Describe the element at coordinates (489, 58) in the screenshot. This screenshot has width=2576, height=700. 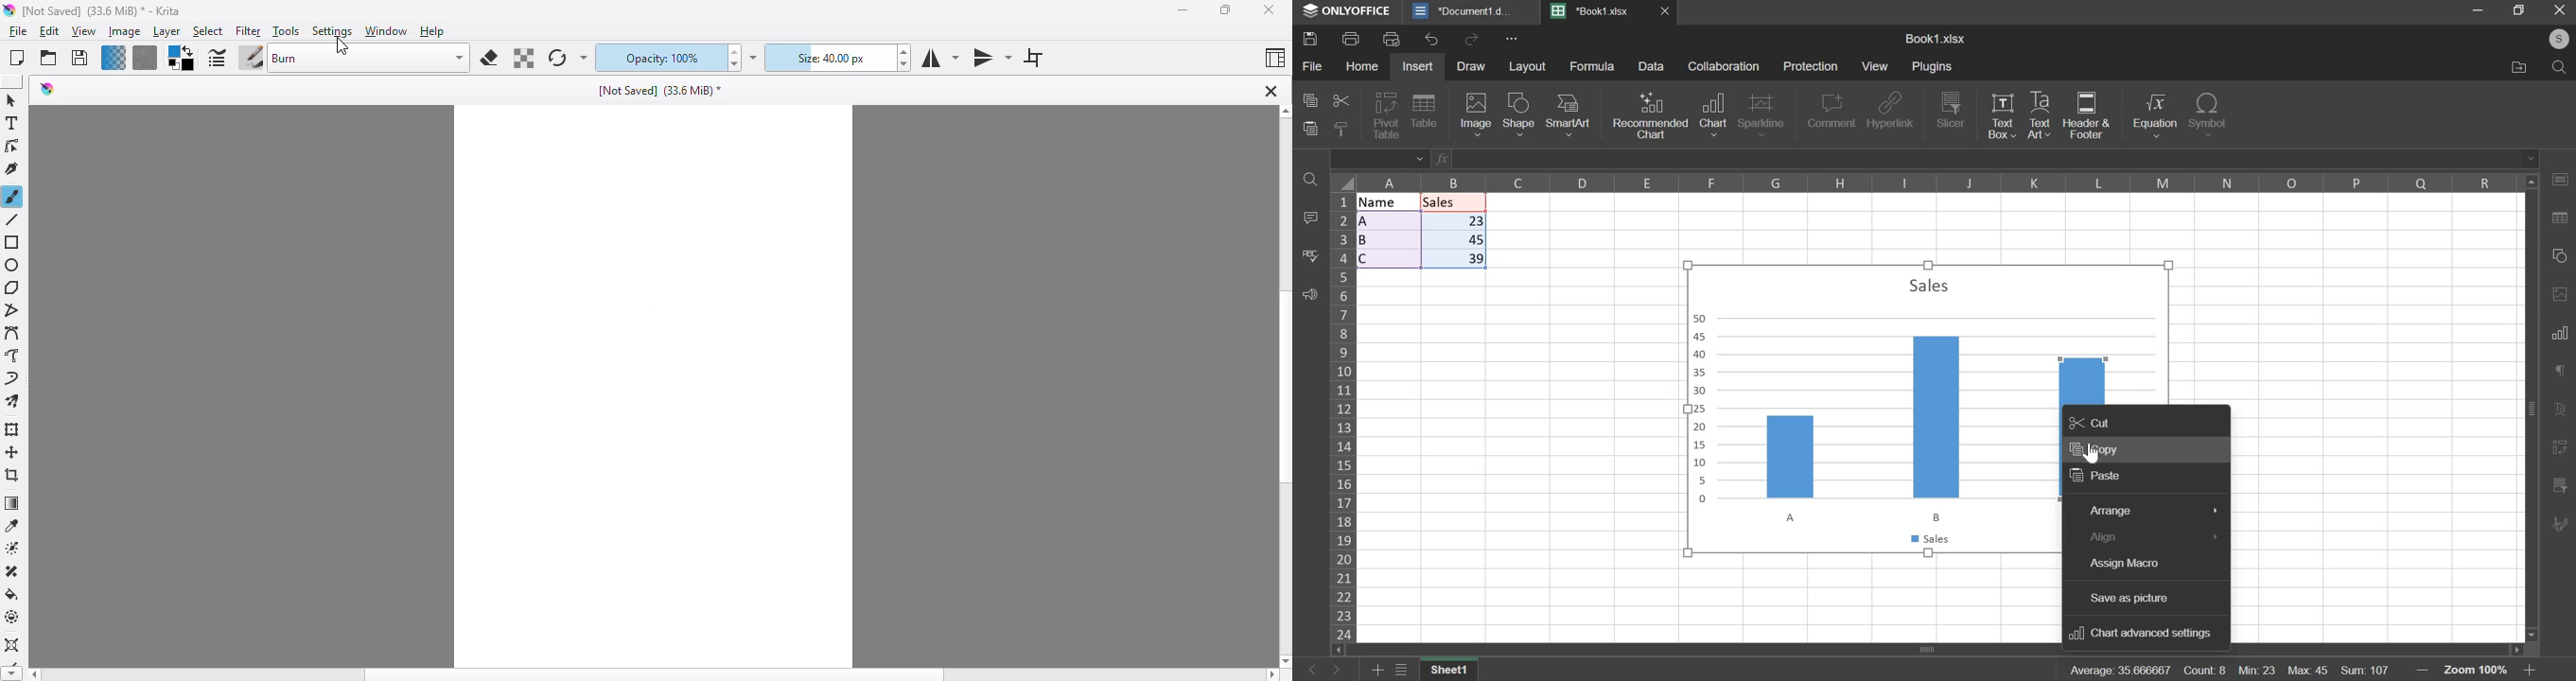
I see `set eraser mode` at that location.